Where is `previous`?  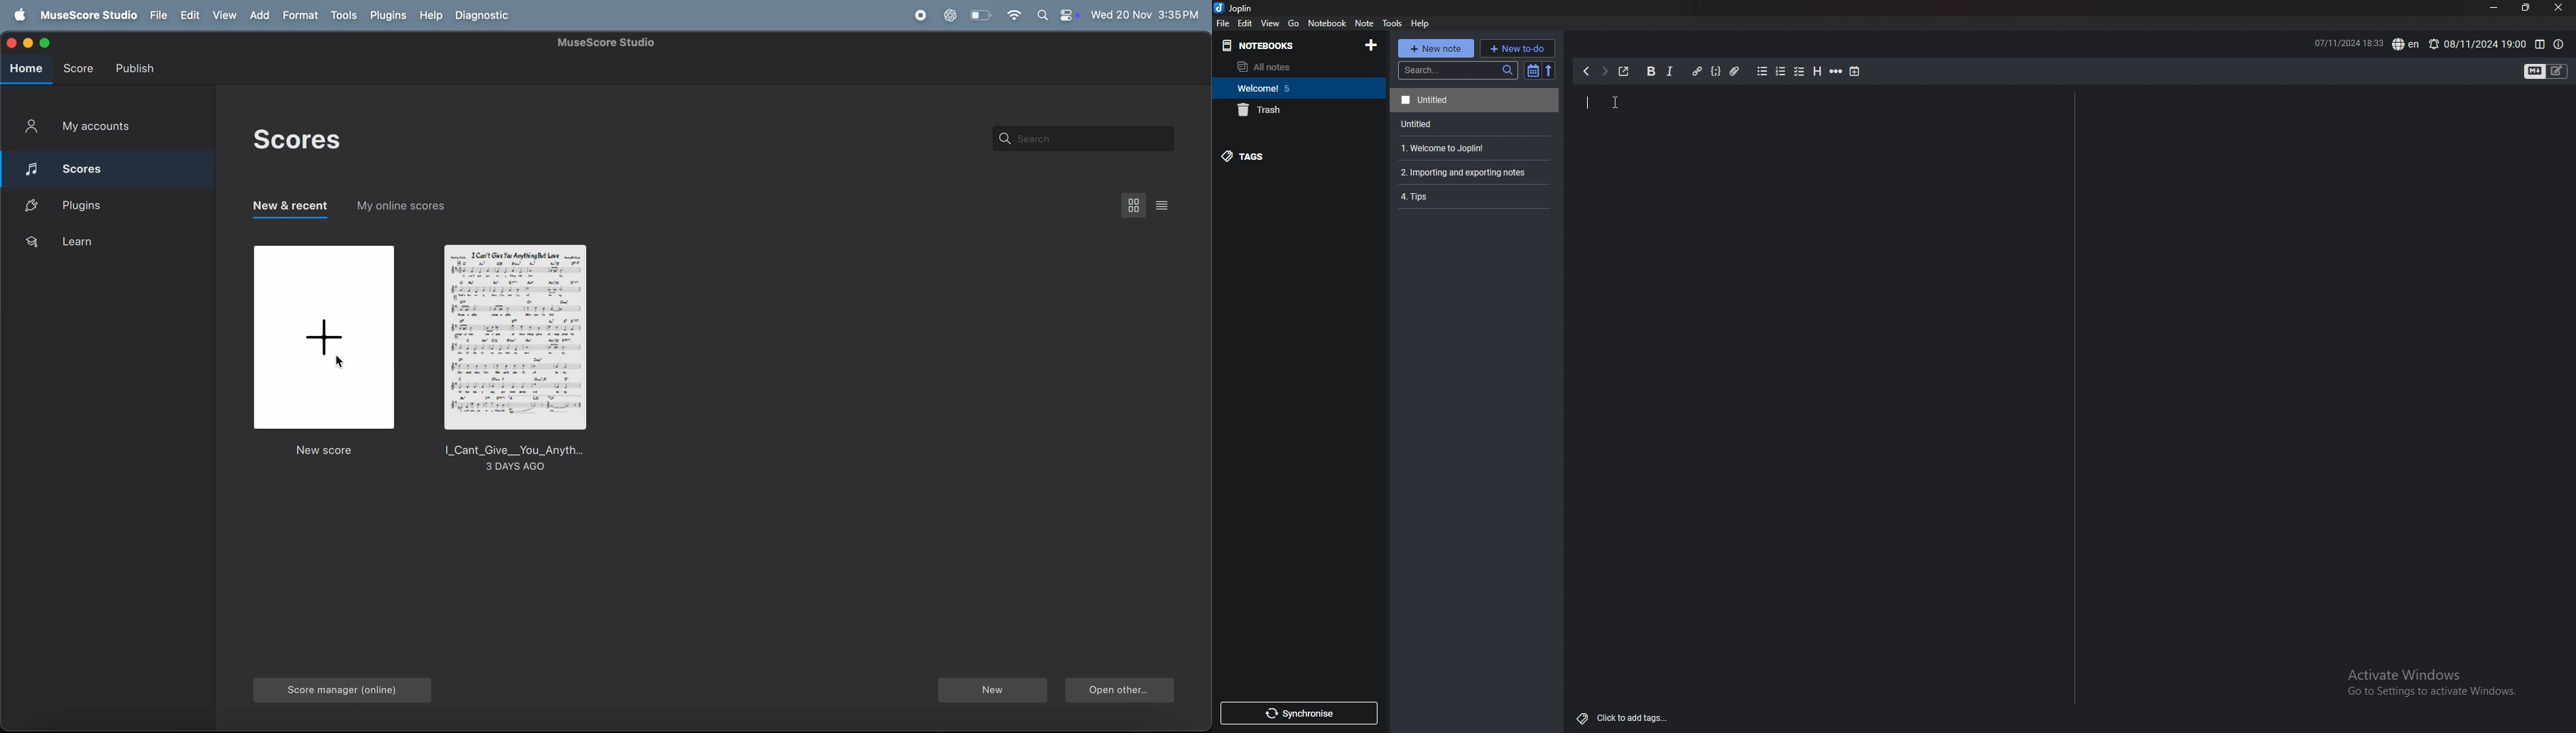 previous is located at coordinates (1585, 72).